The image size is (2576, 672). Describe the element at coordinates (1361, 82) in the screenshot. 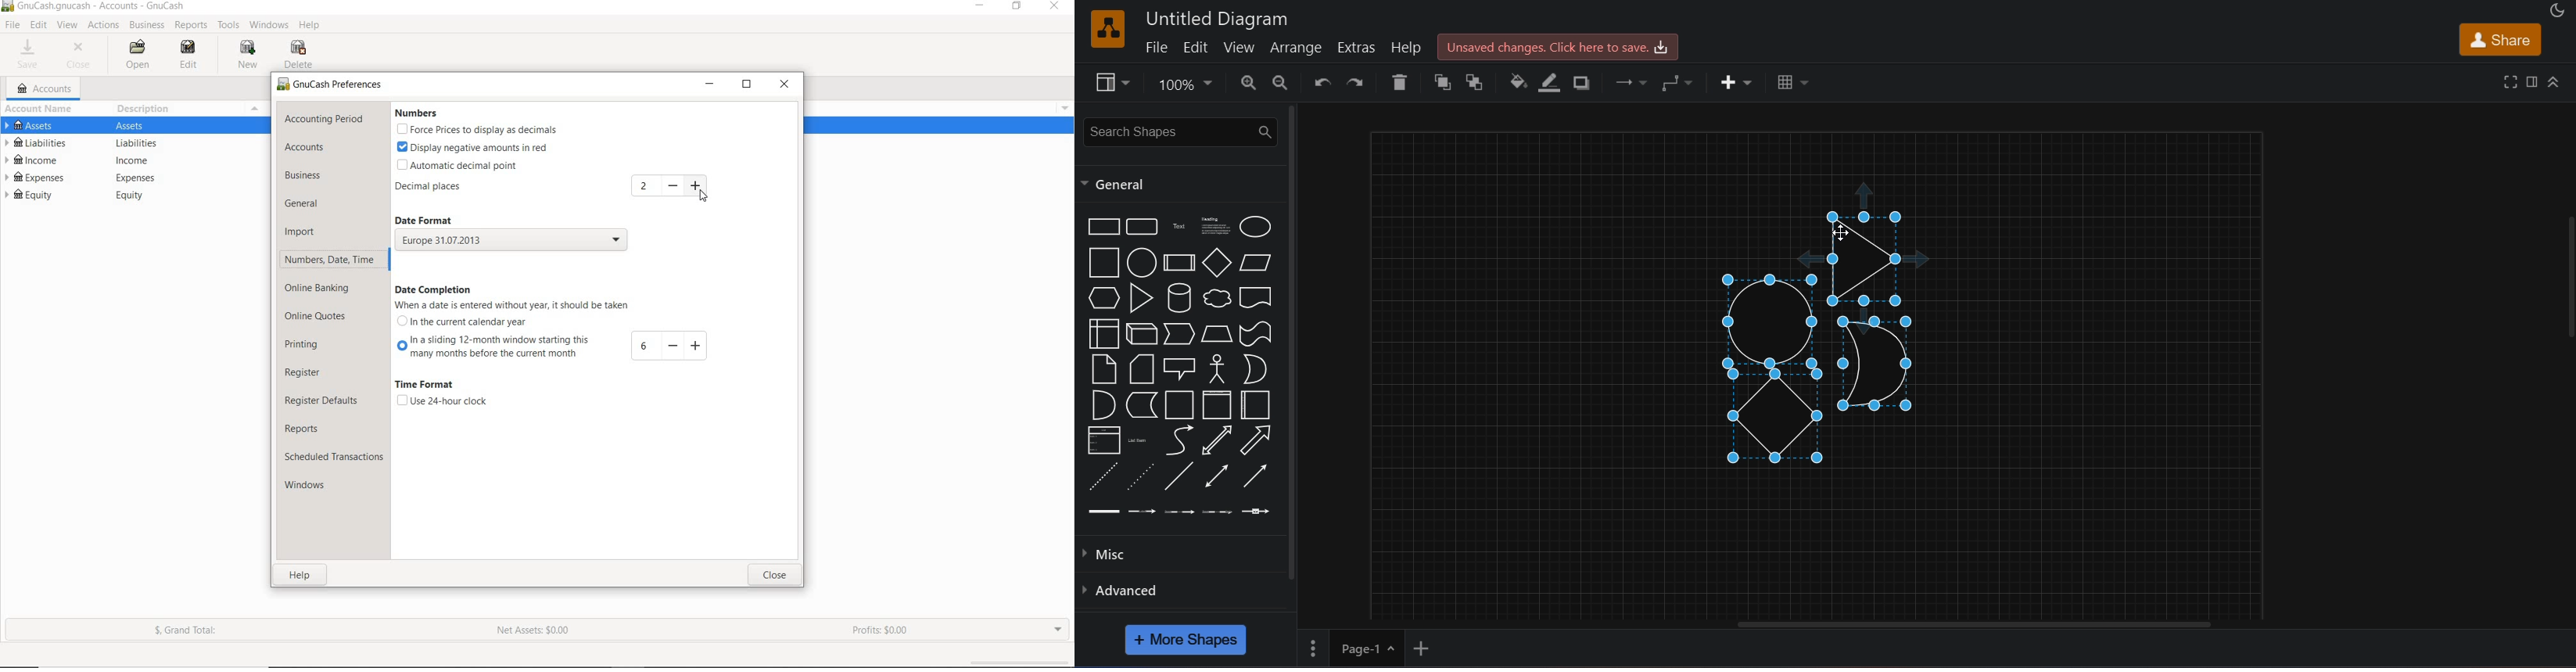

I see `redo` at that location.